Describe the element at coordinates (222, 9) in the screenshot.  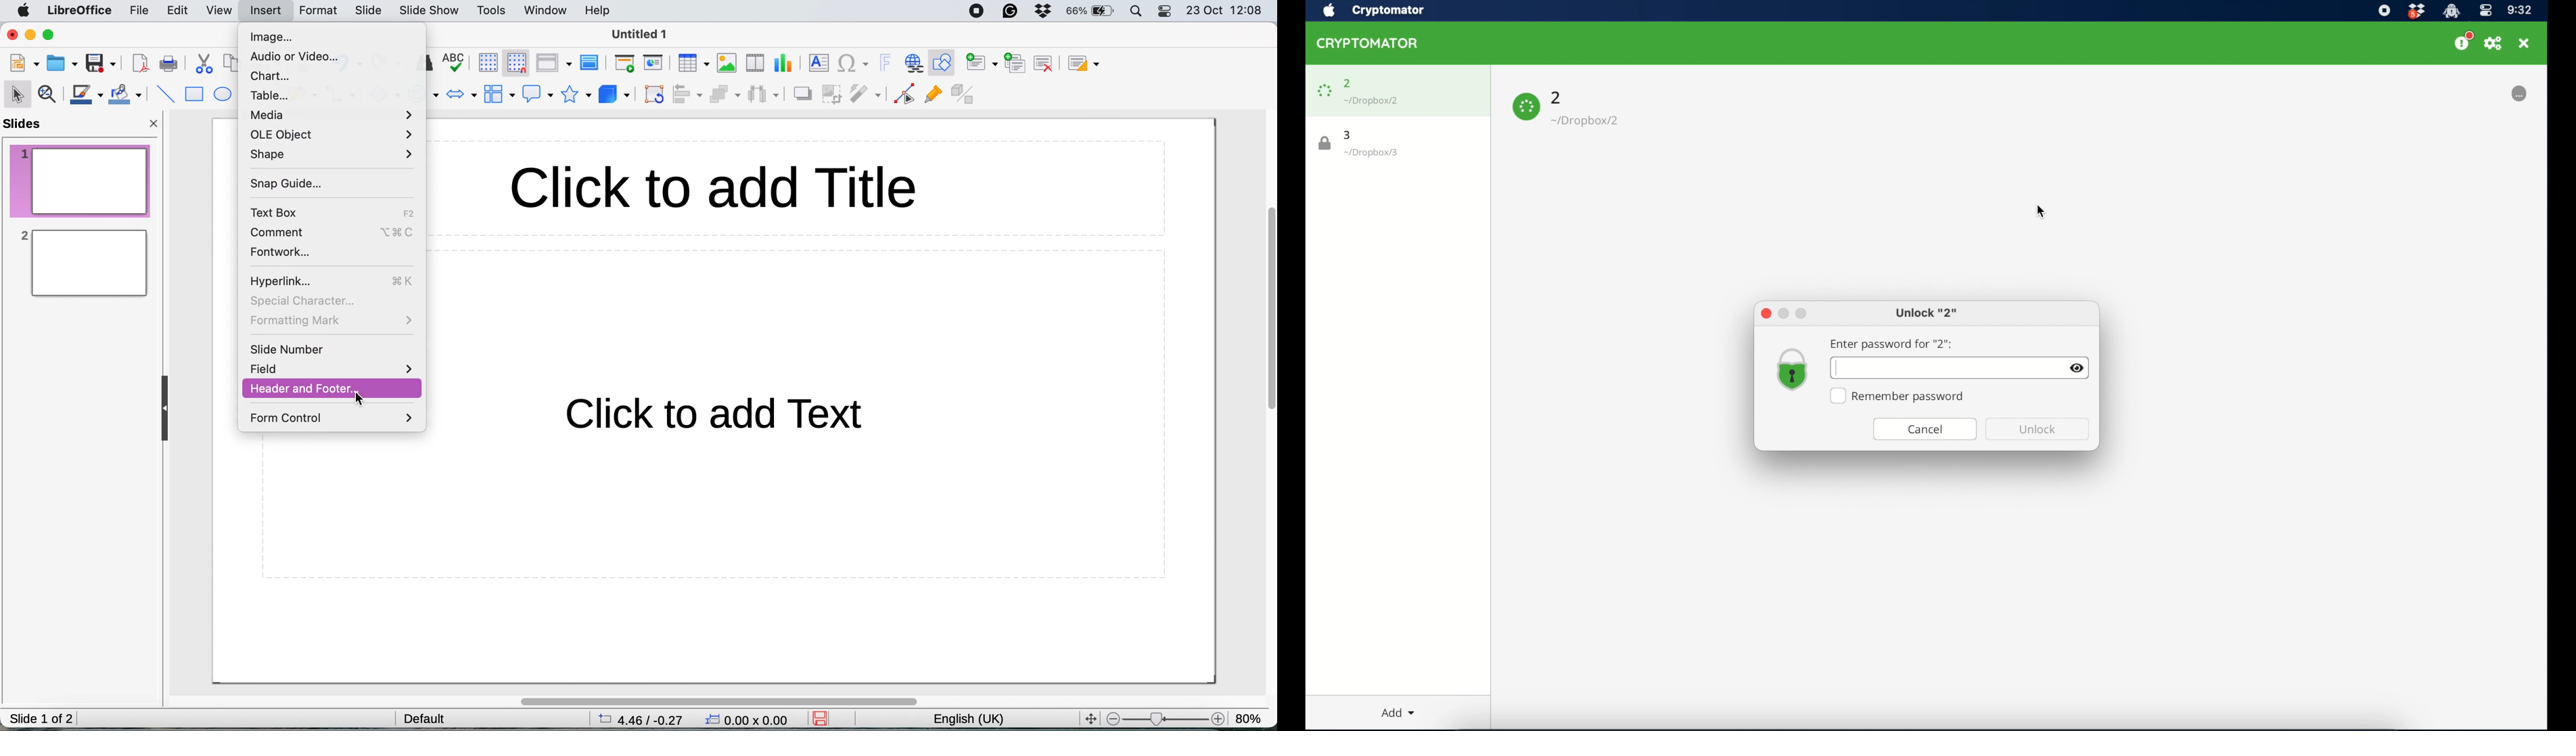
I see `view` at that location.